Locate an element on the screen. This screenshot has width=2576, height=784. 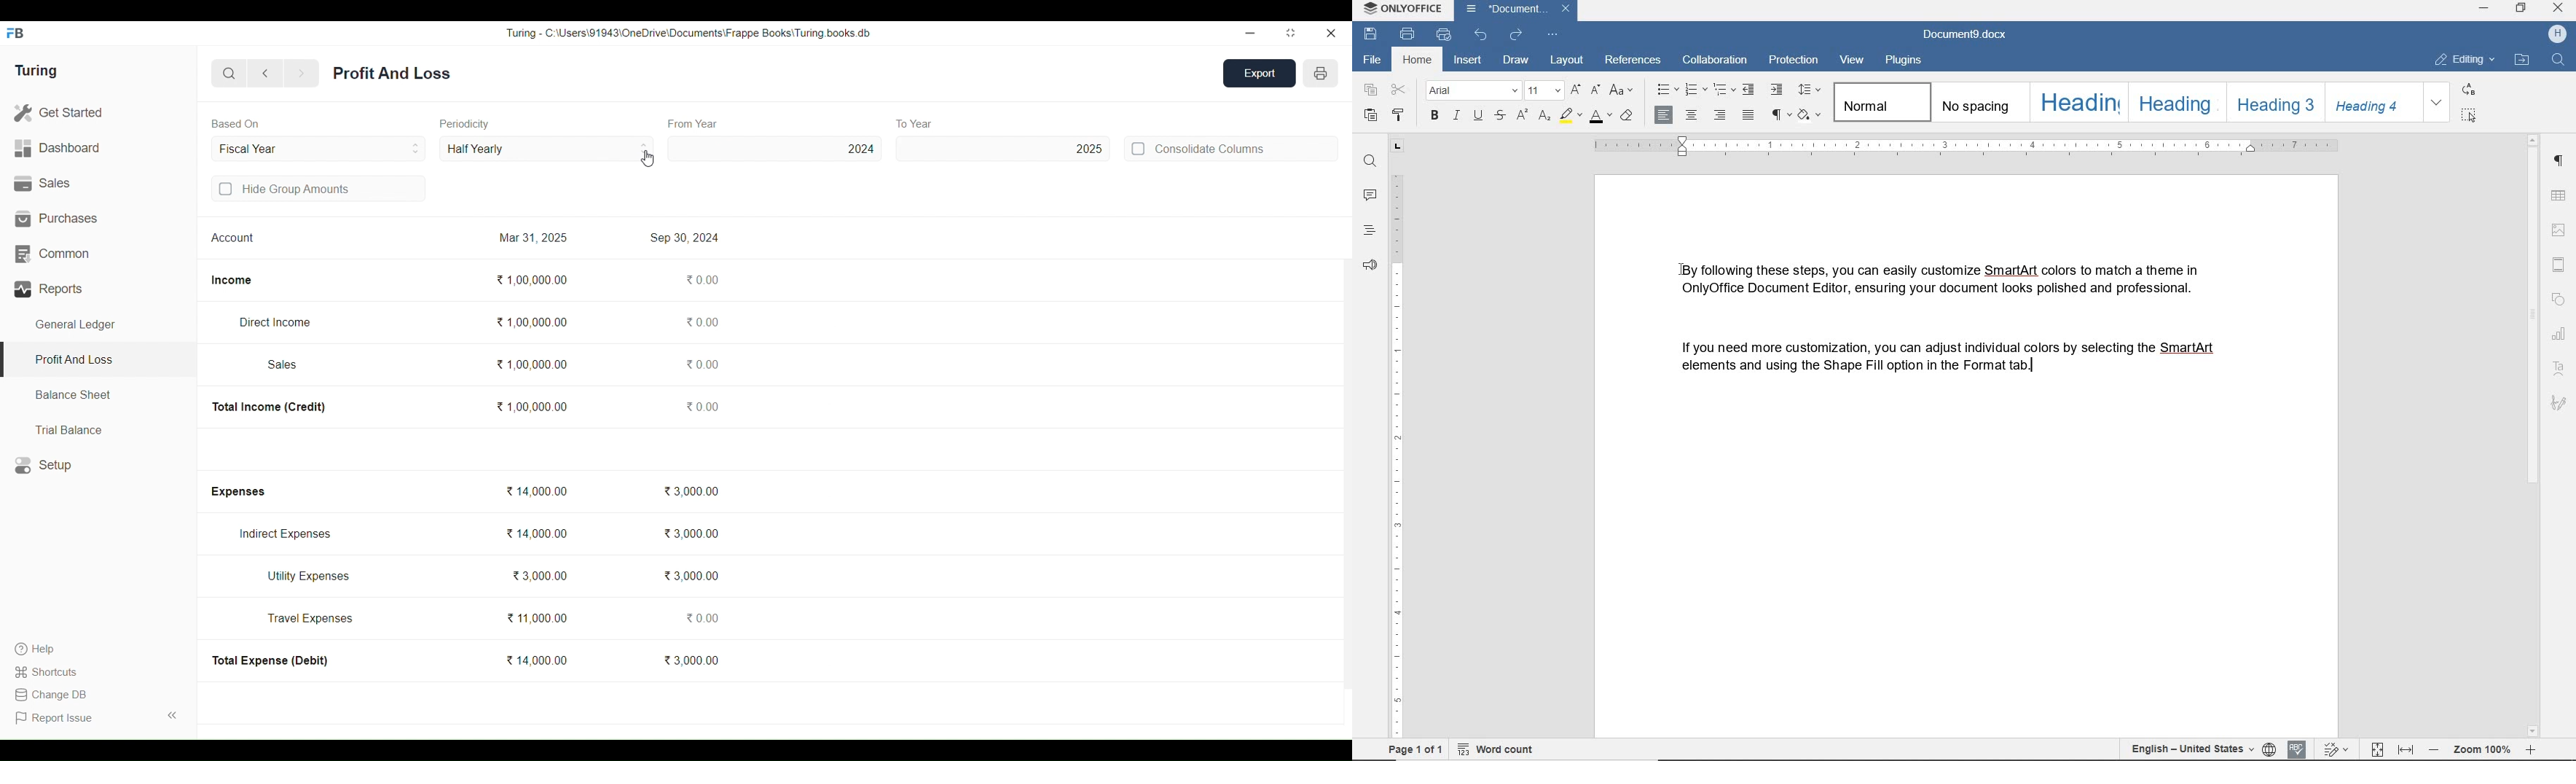
insert is located at coordinates (1469, 61).